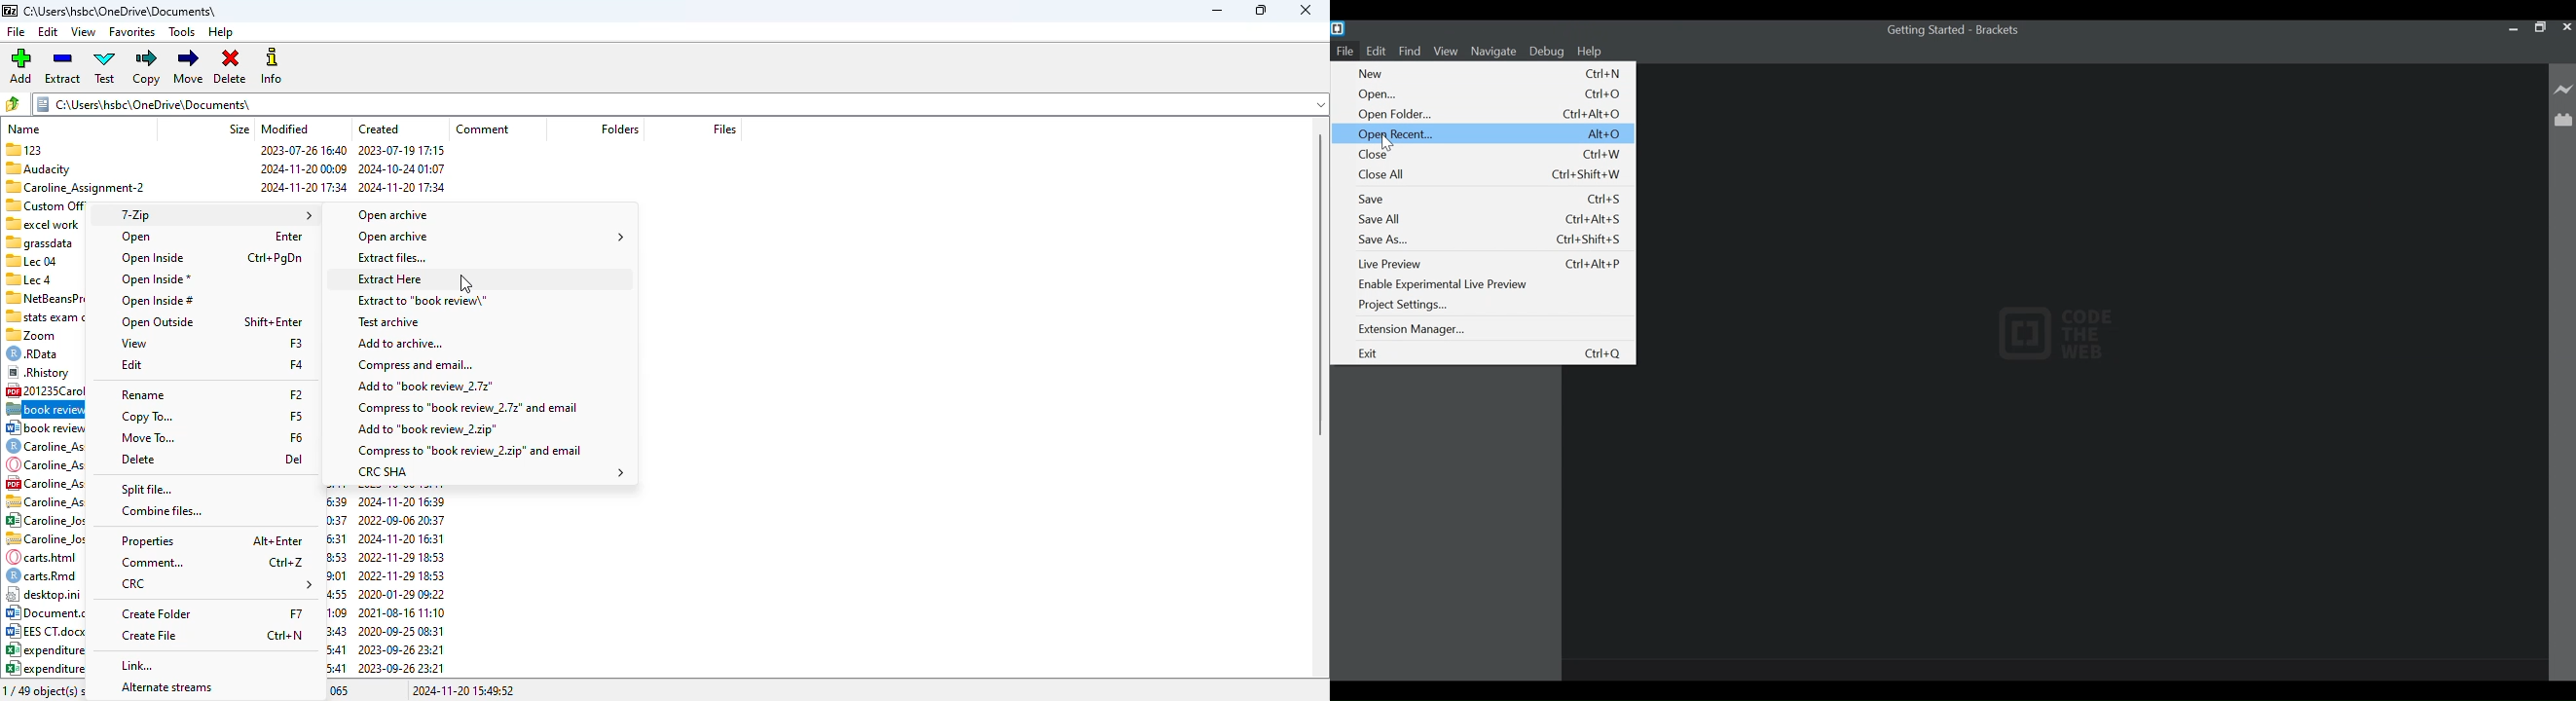 This screenshot has height=728, width=2576. I want to click on compress to .zip file and email, so click(469, 451).